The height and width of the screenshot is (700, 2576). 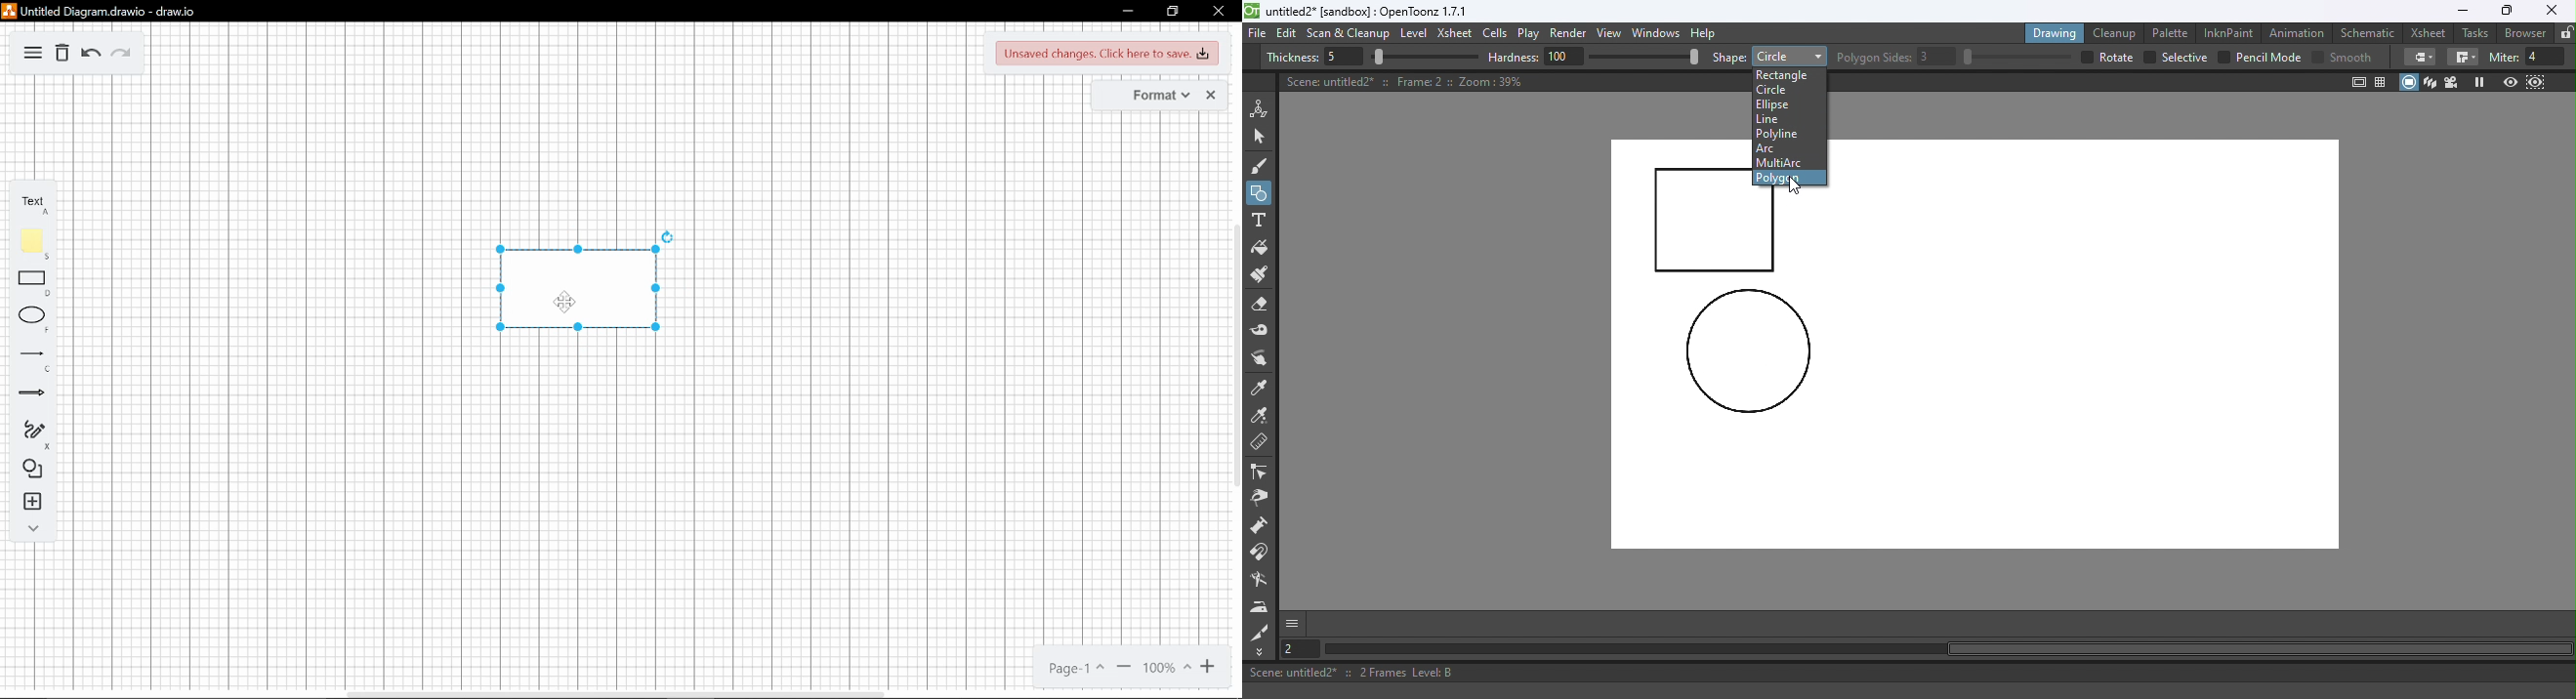 I want to click on draw, so click(x=33, y=431).